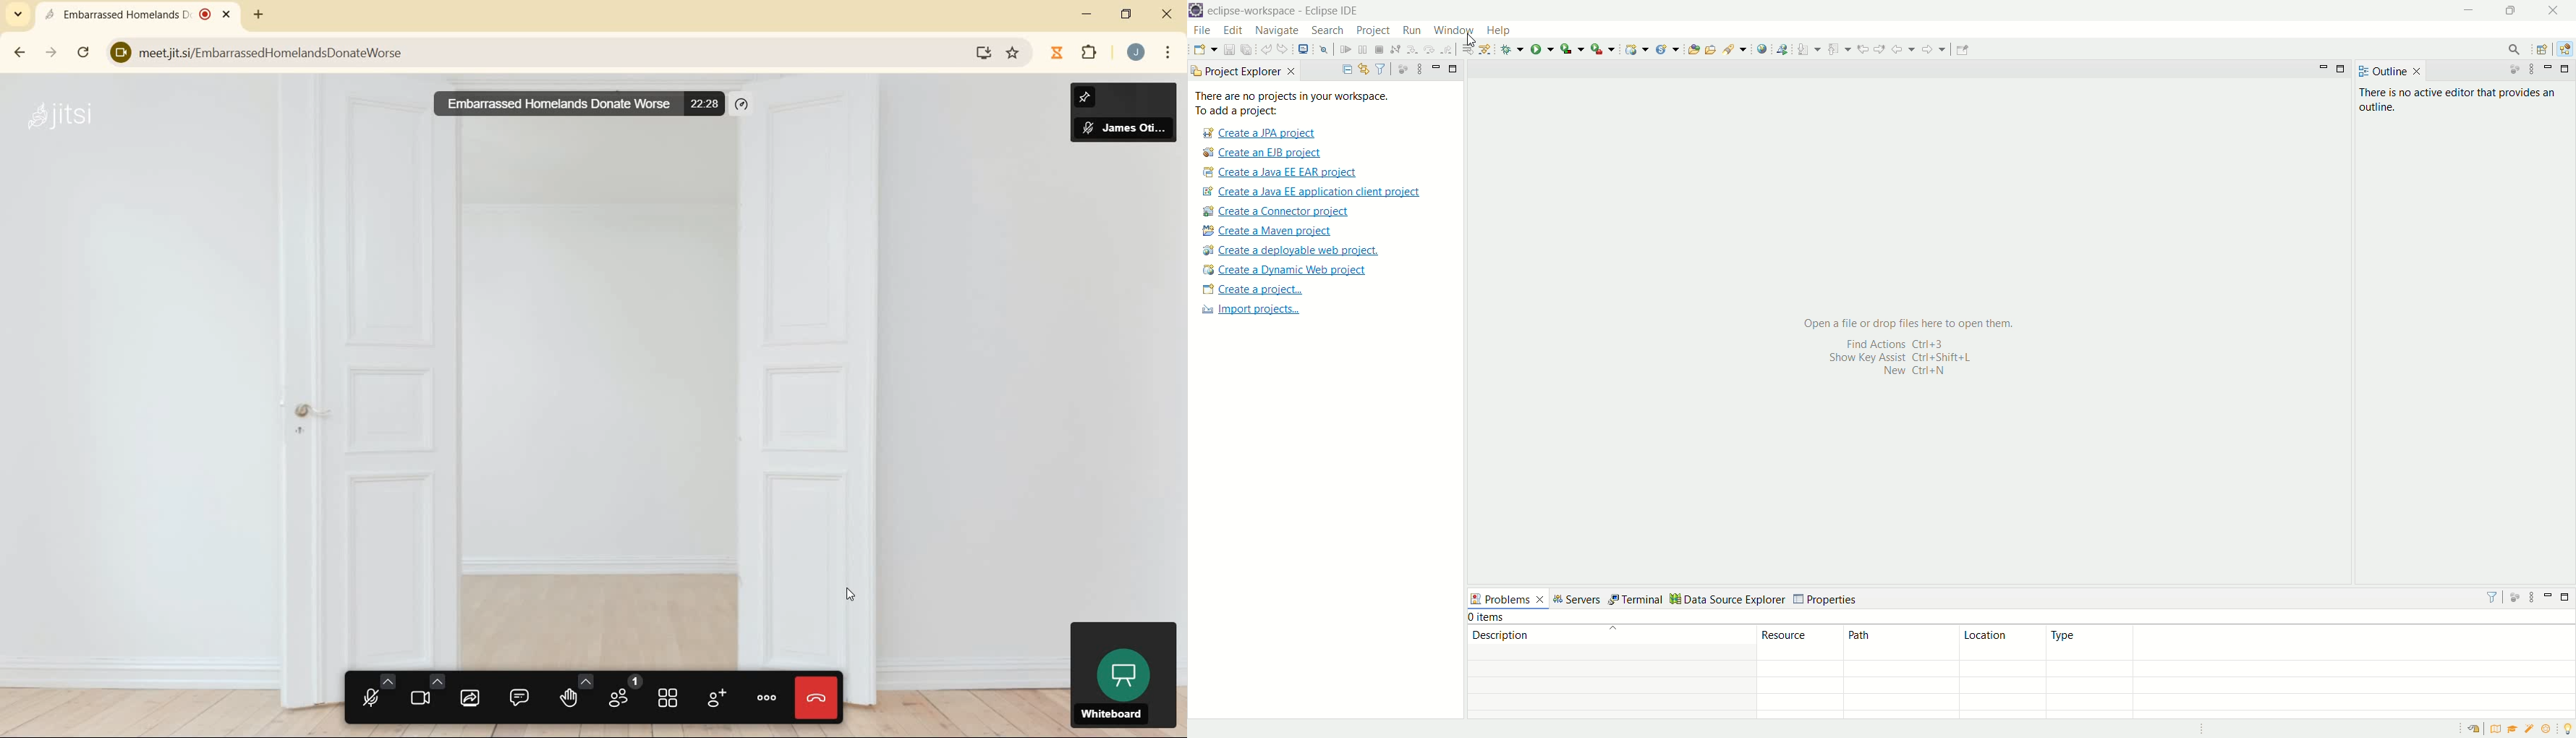 Image resolution: width=2576 pixels, height=756 pixels. What do you see at coordinates (1290, 14) in the screenshot?
I see `eclipse-workspace-Eclipse-IDE` at bounding box center [1290, 14].